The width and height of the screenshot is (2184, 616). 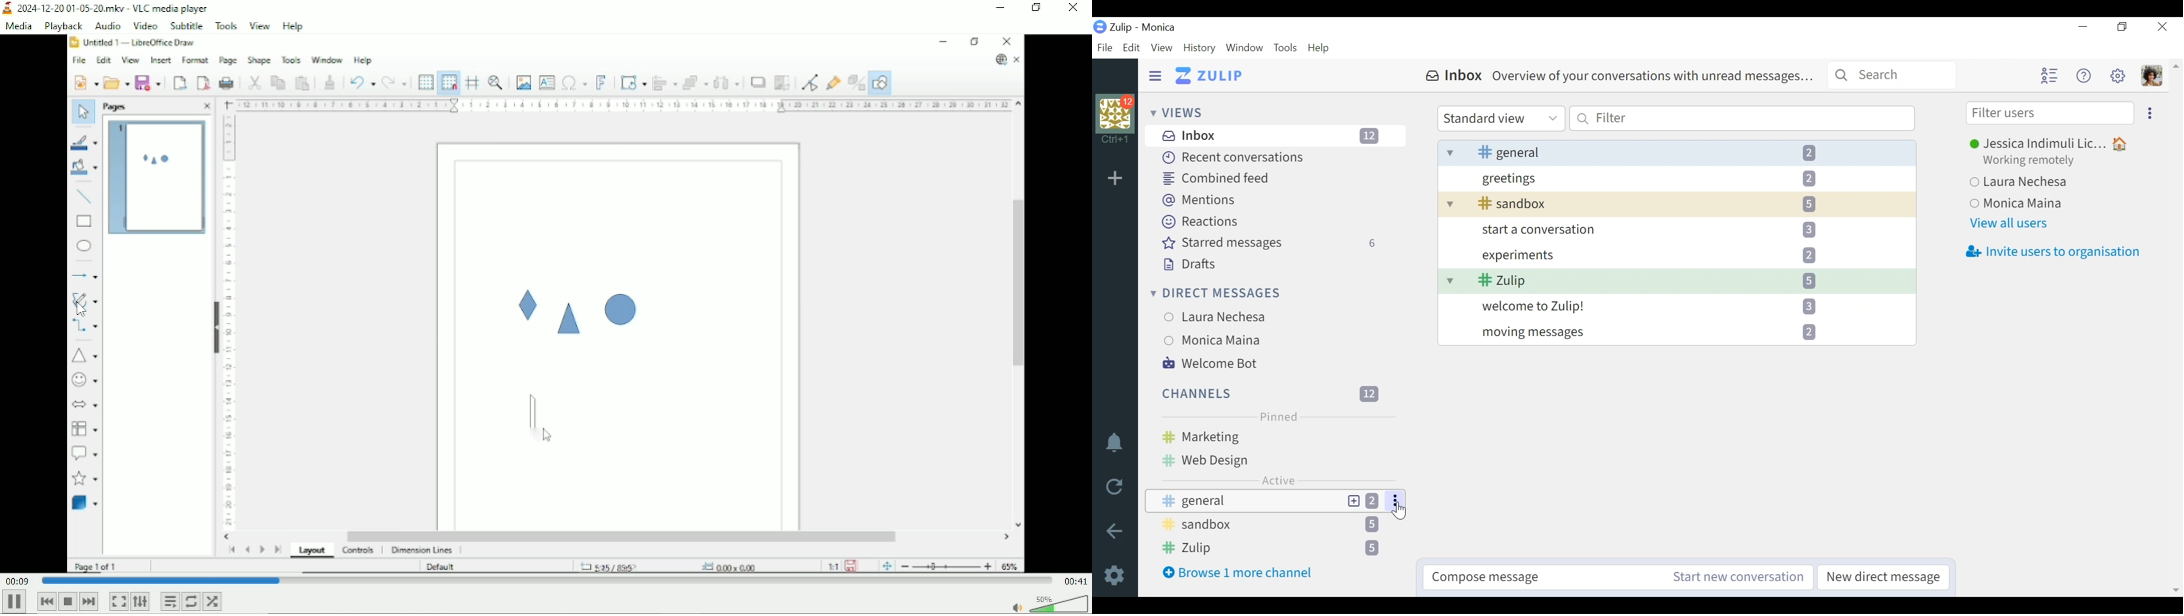 I want to click on Previous, so click(x=46, y=601).